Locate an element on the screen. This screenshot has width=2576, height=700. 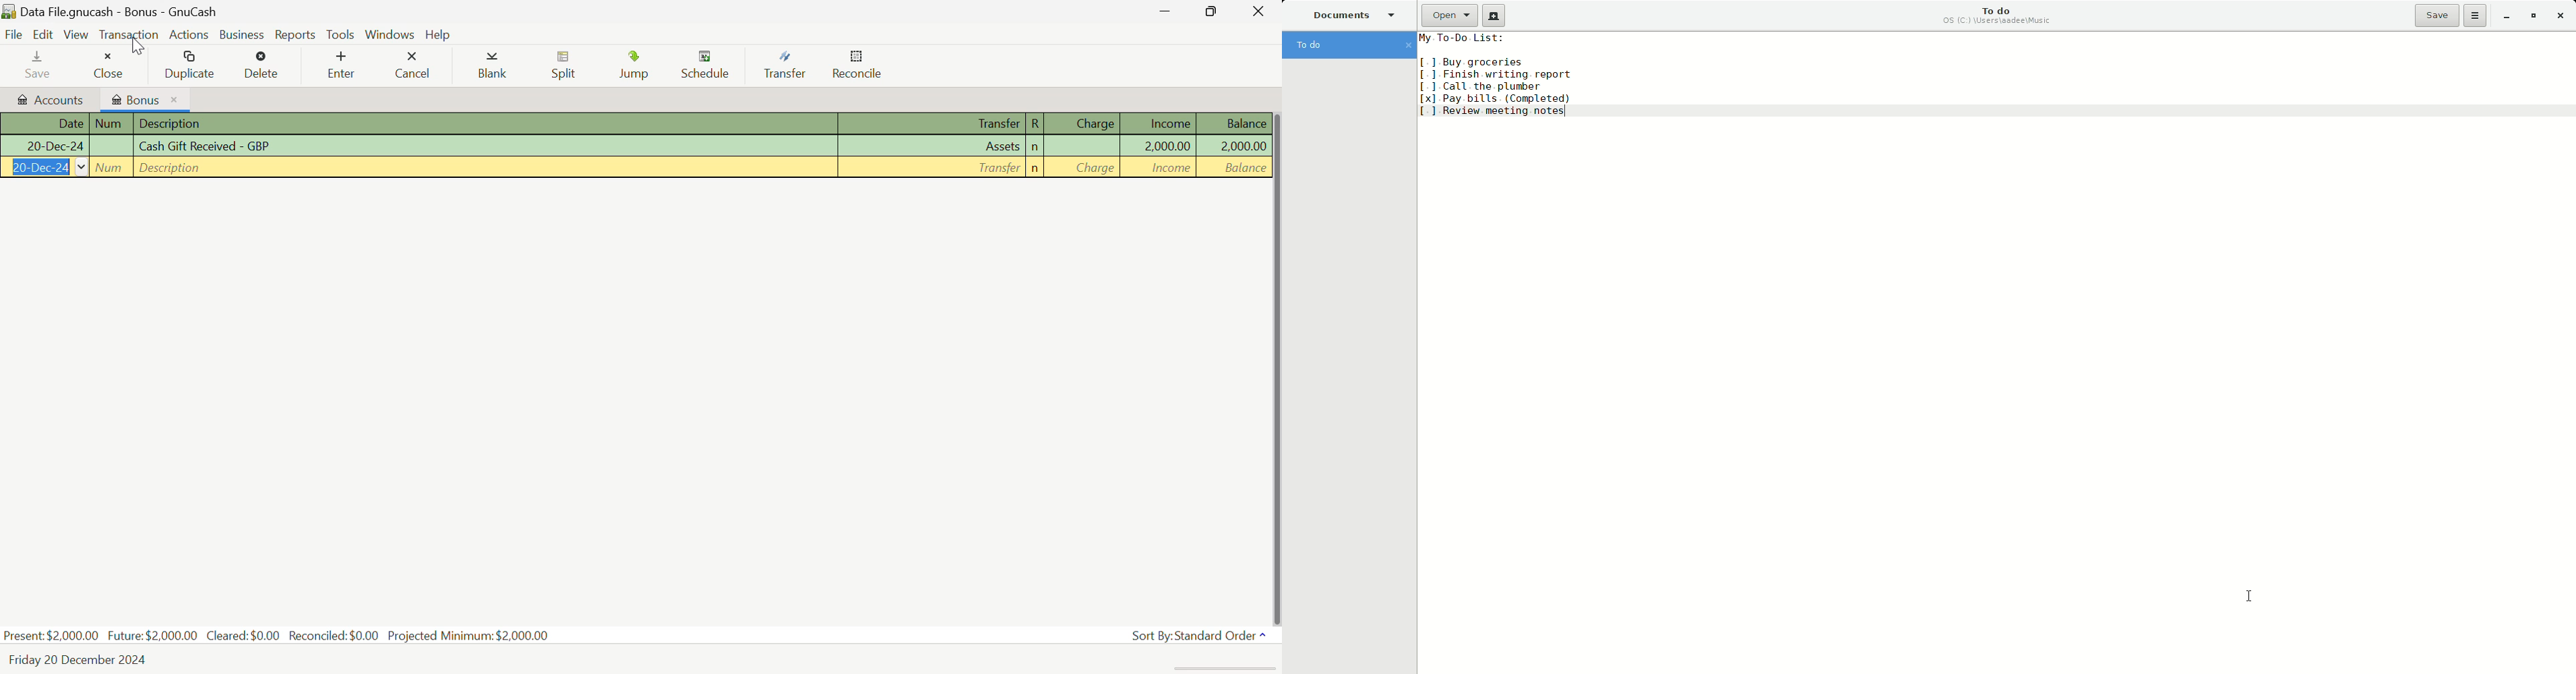
Split is located at coordinates (565, 67).